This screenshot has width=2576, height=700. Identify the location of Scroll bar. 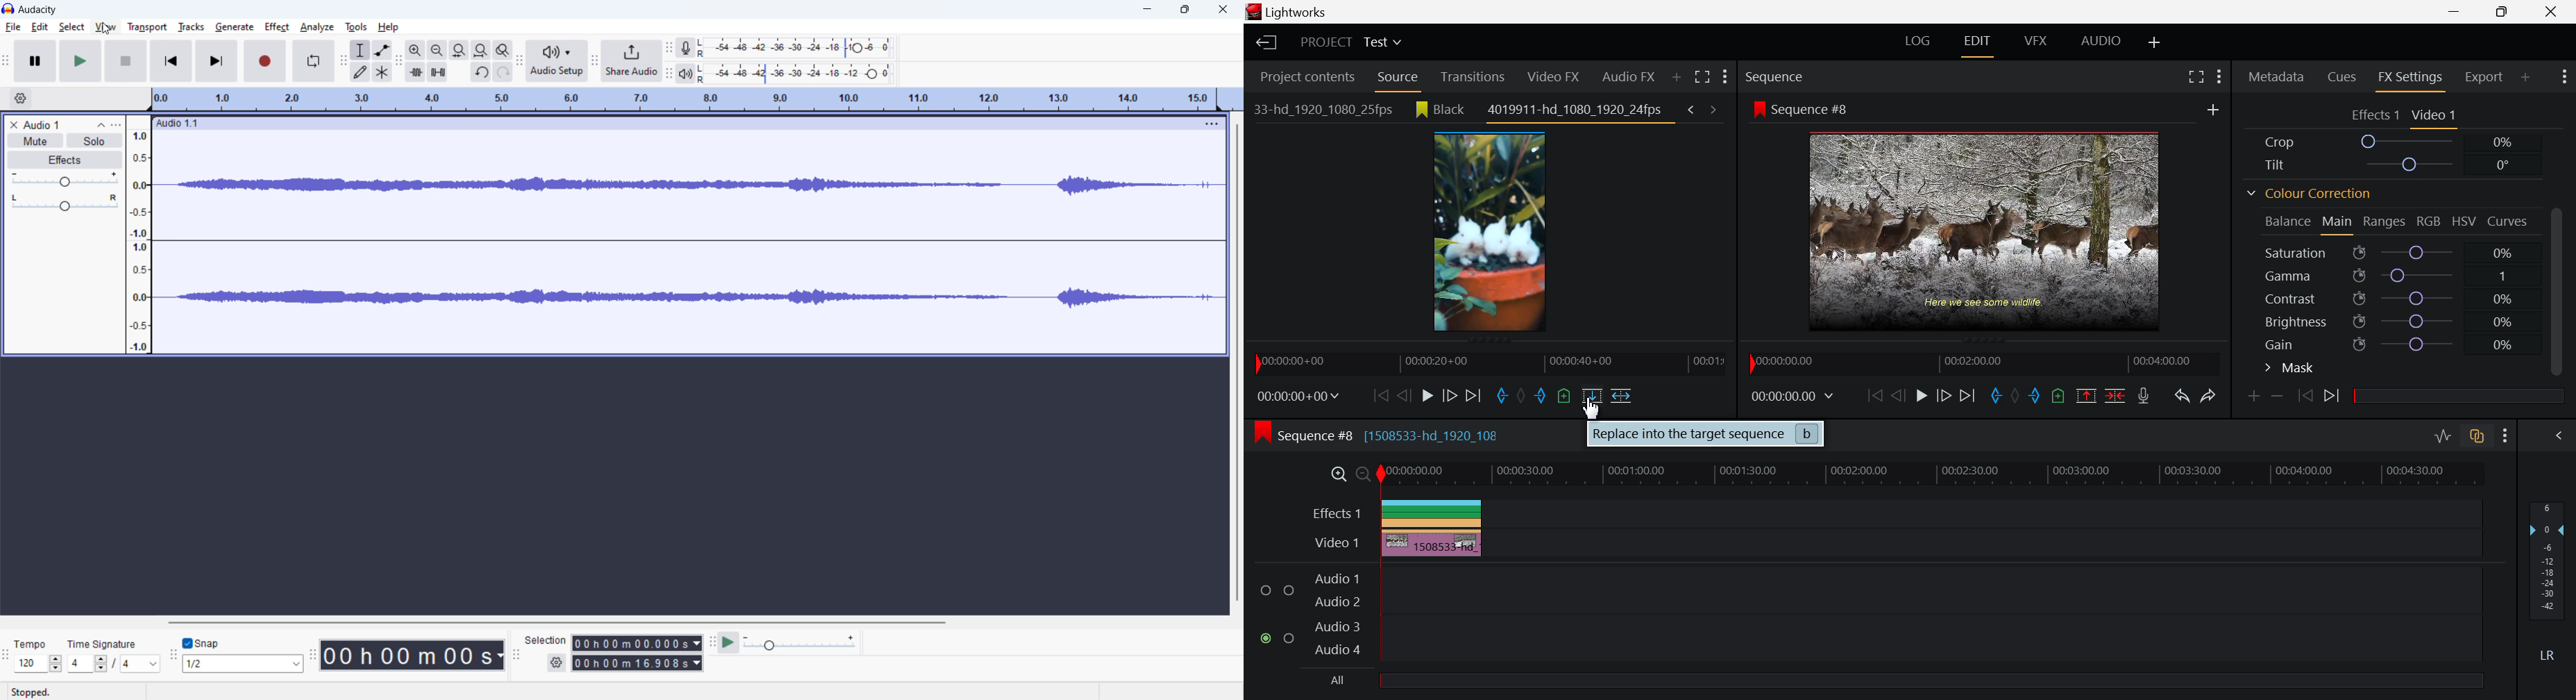
(2560, 288).